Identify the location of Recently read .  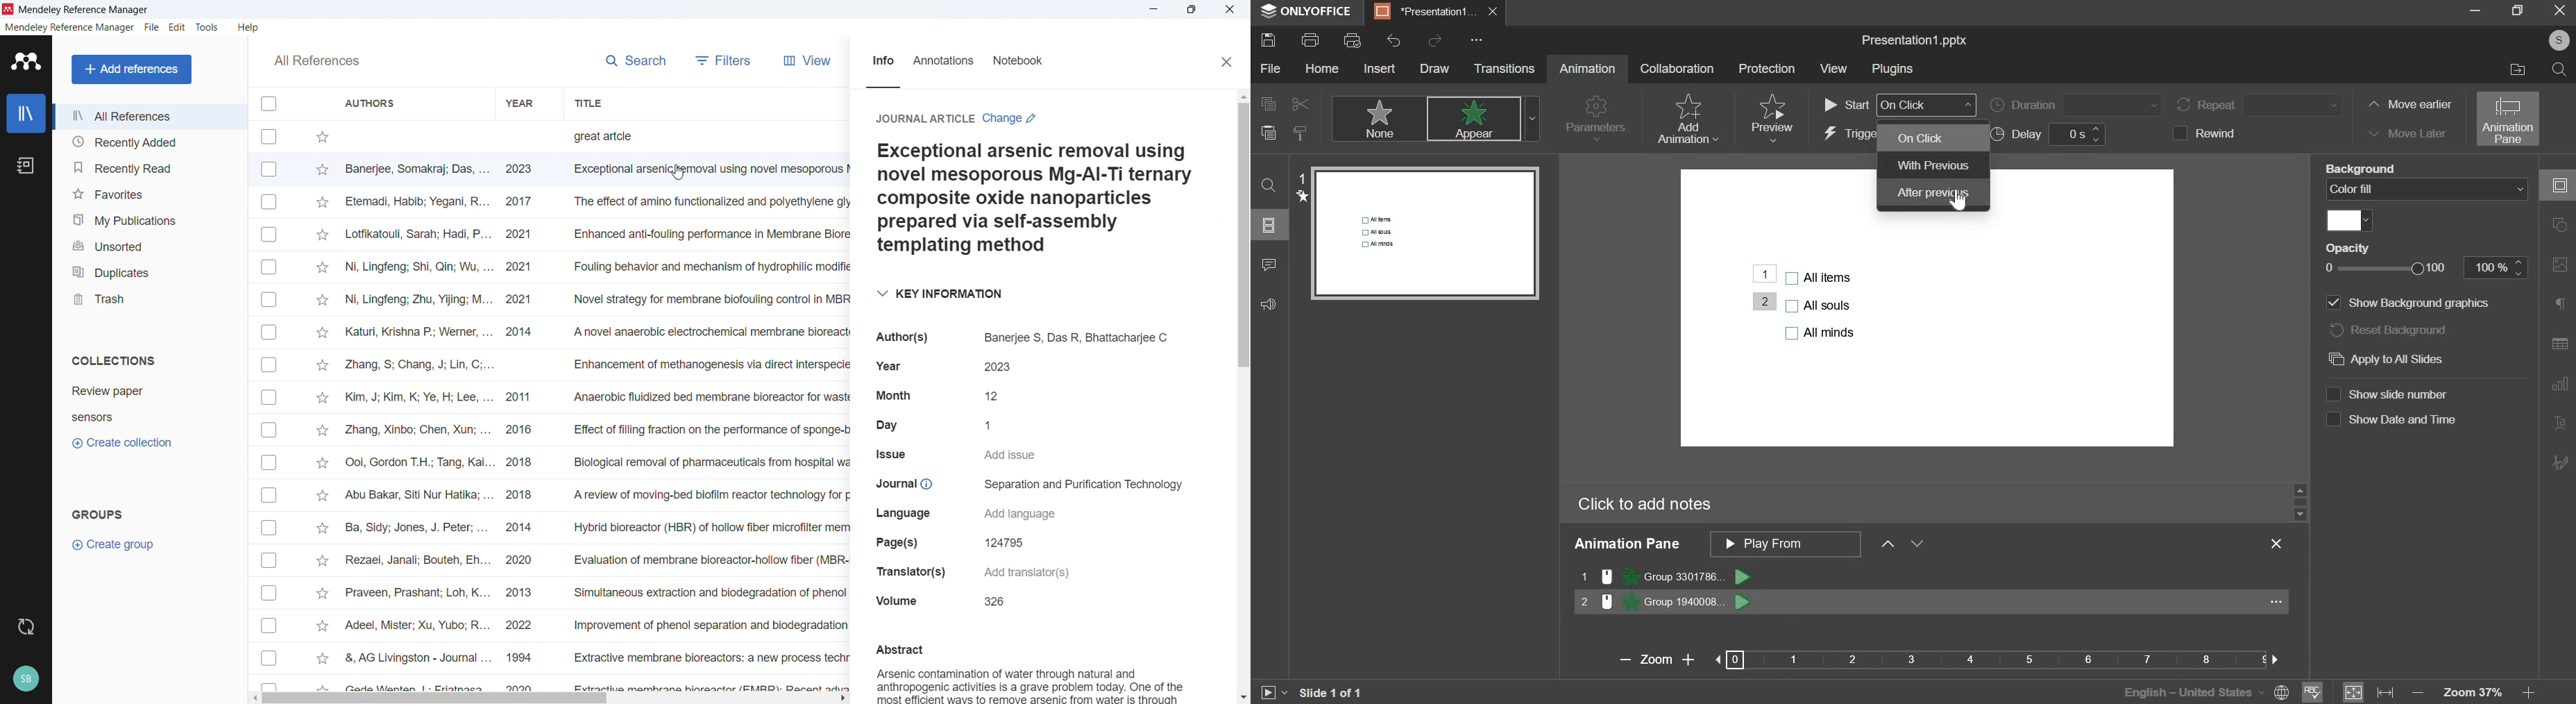
(150, 168).